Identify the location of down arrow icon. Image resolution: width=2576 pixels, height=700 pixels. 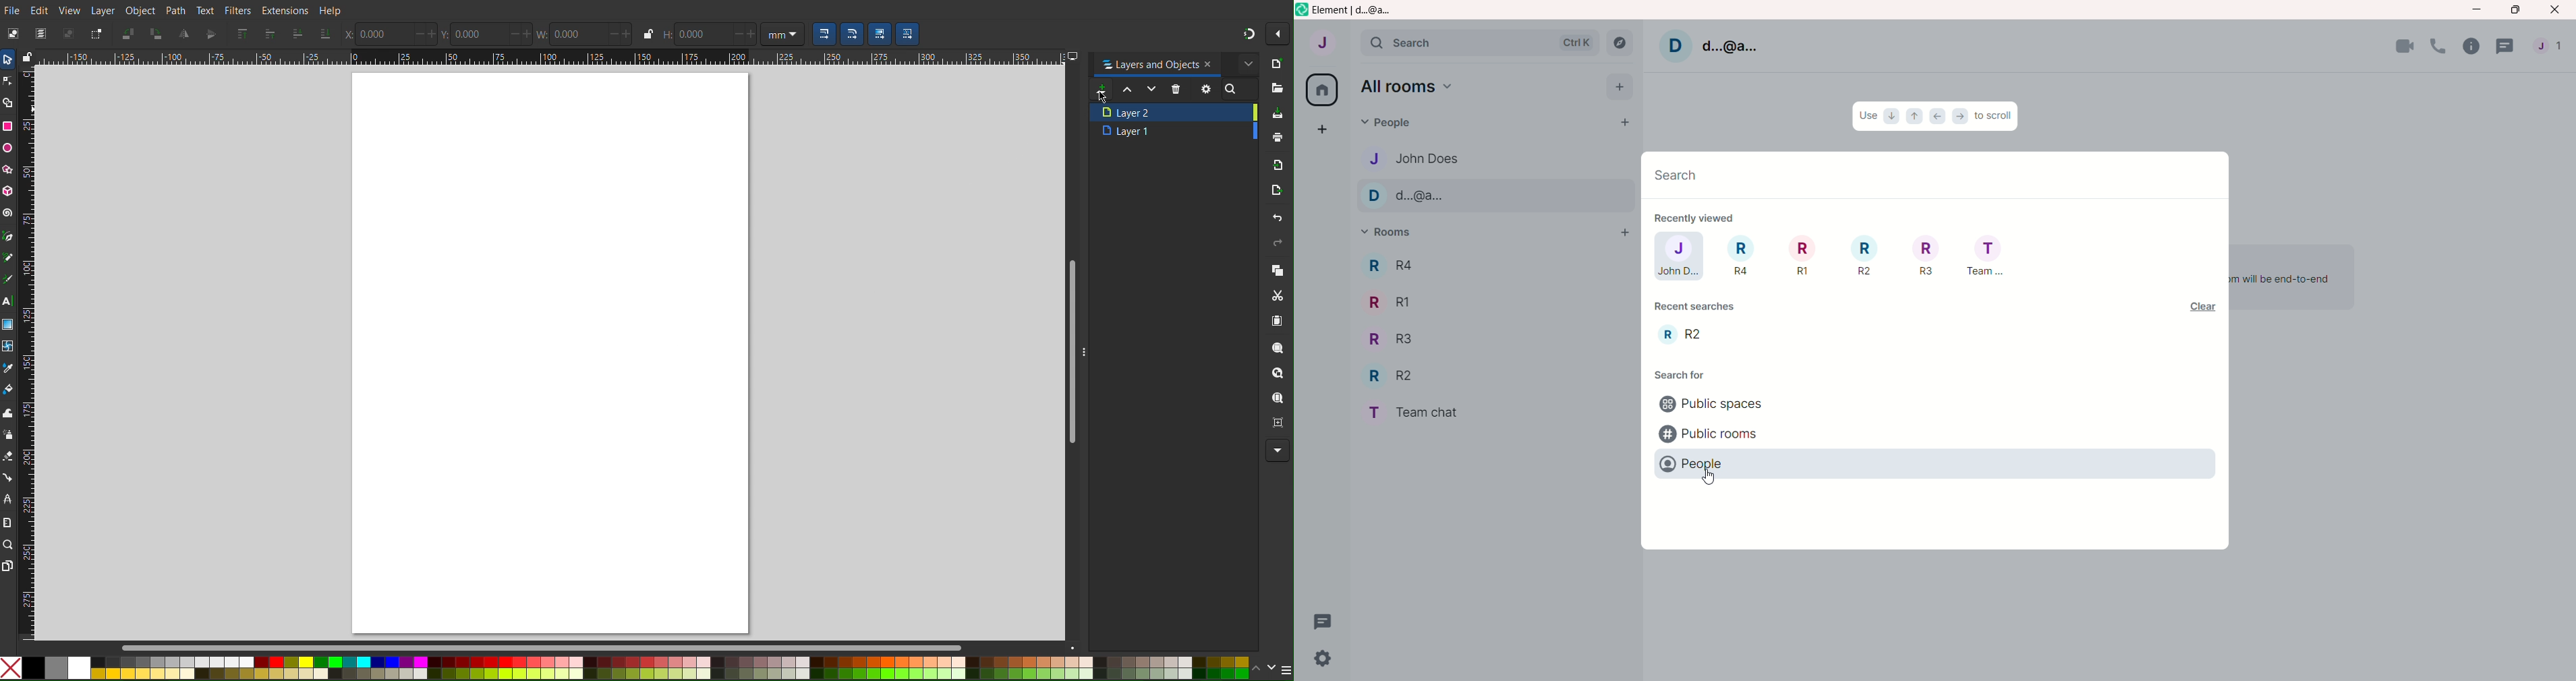
(1893, 116).